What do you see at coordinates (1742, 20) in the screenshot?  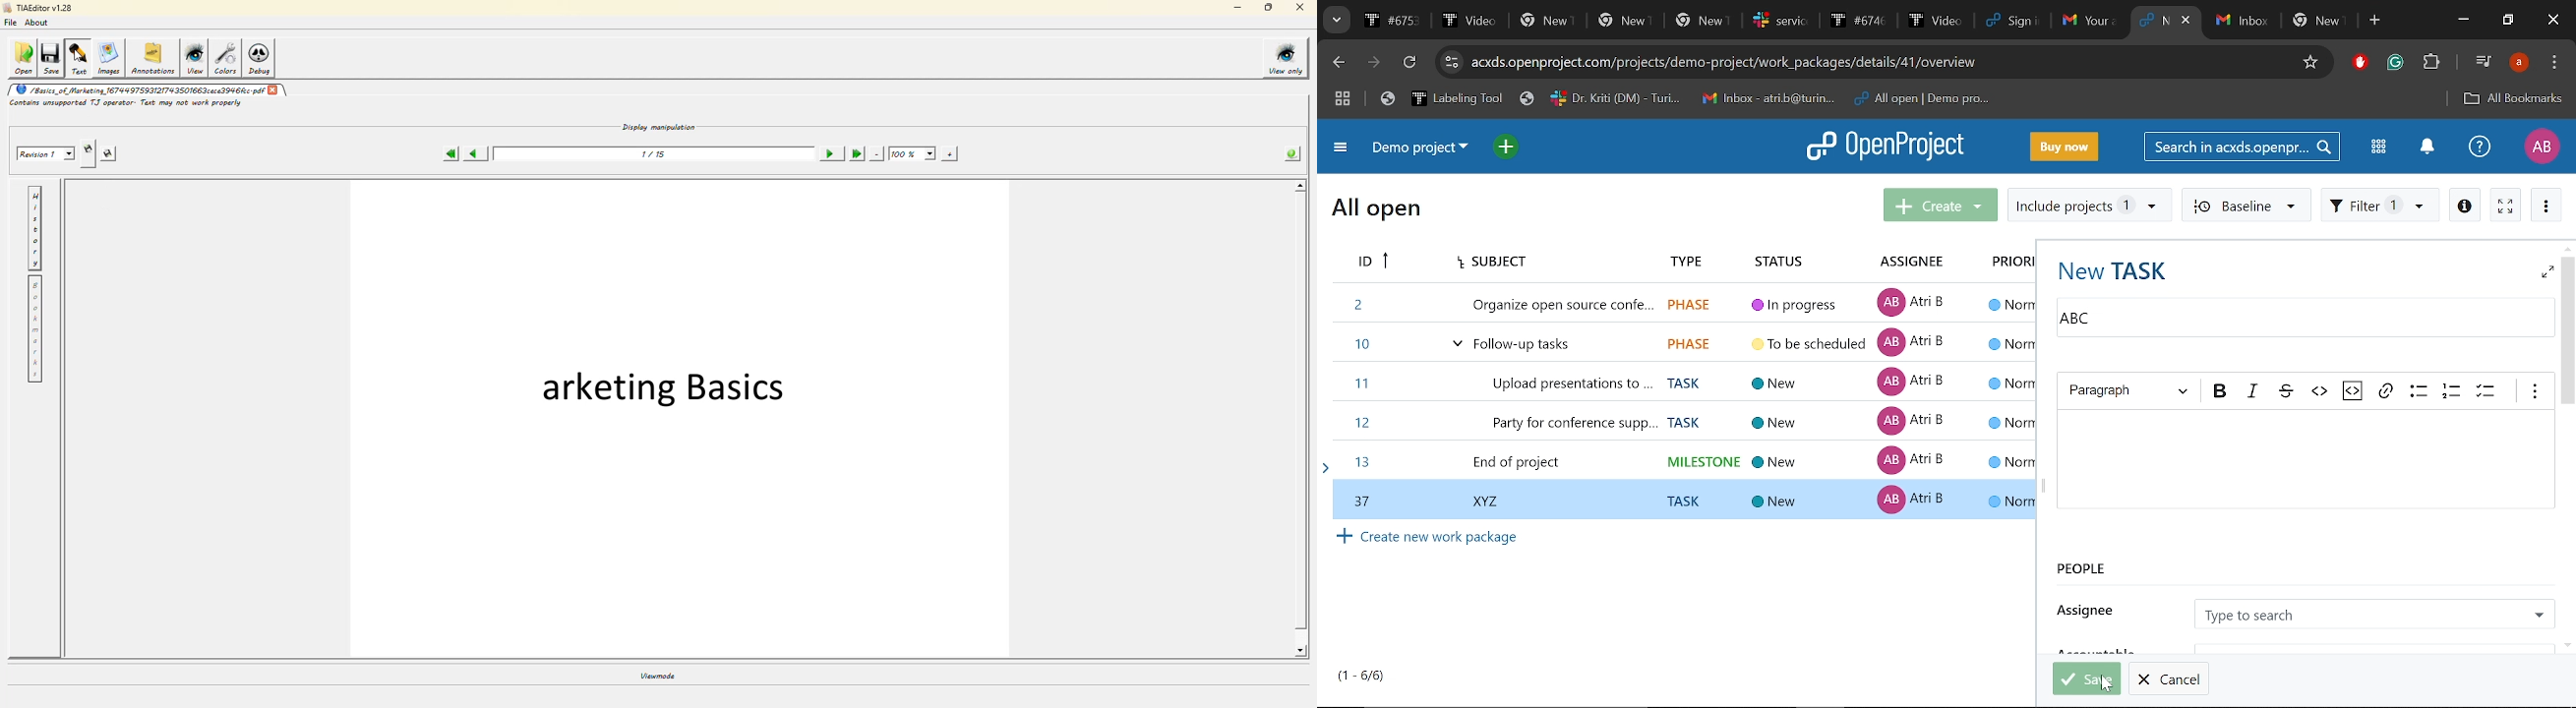 I see `Tabs` at bounding box center [1742, 20].